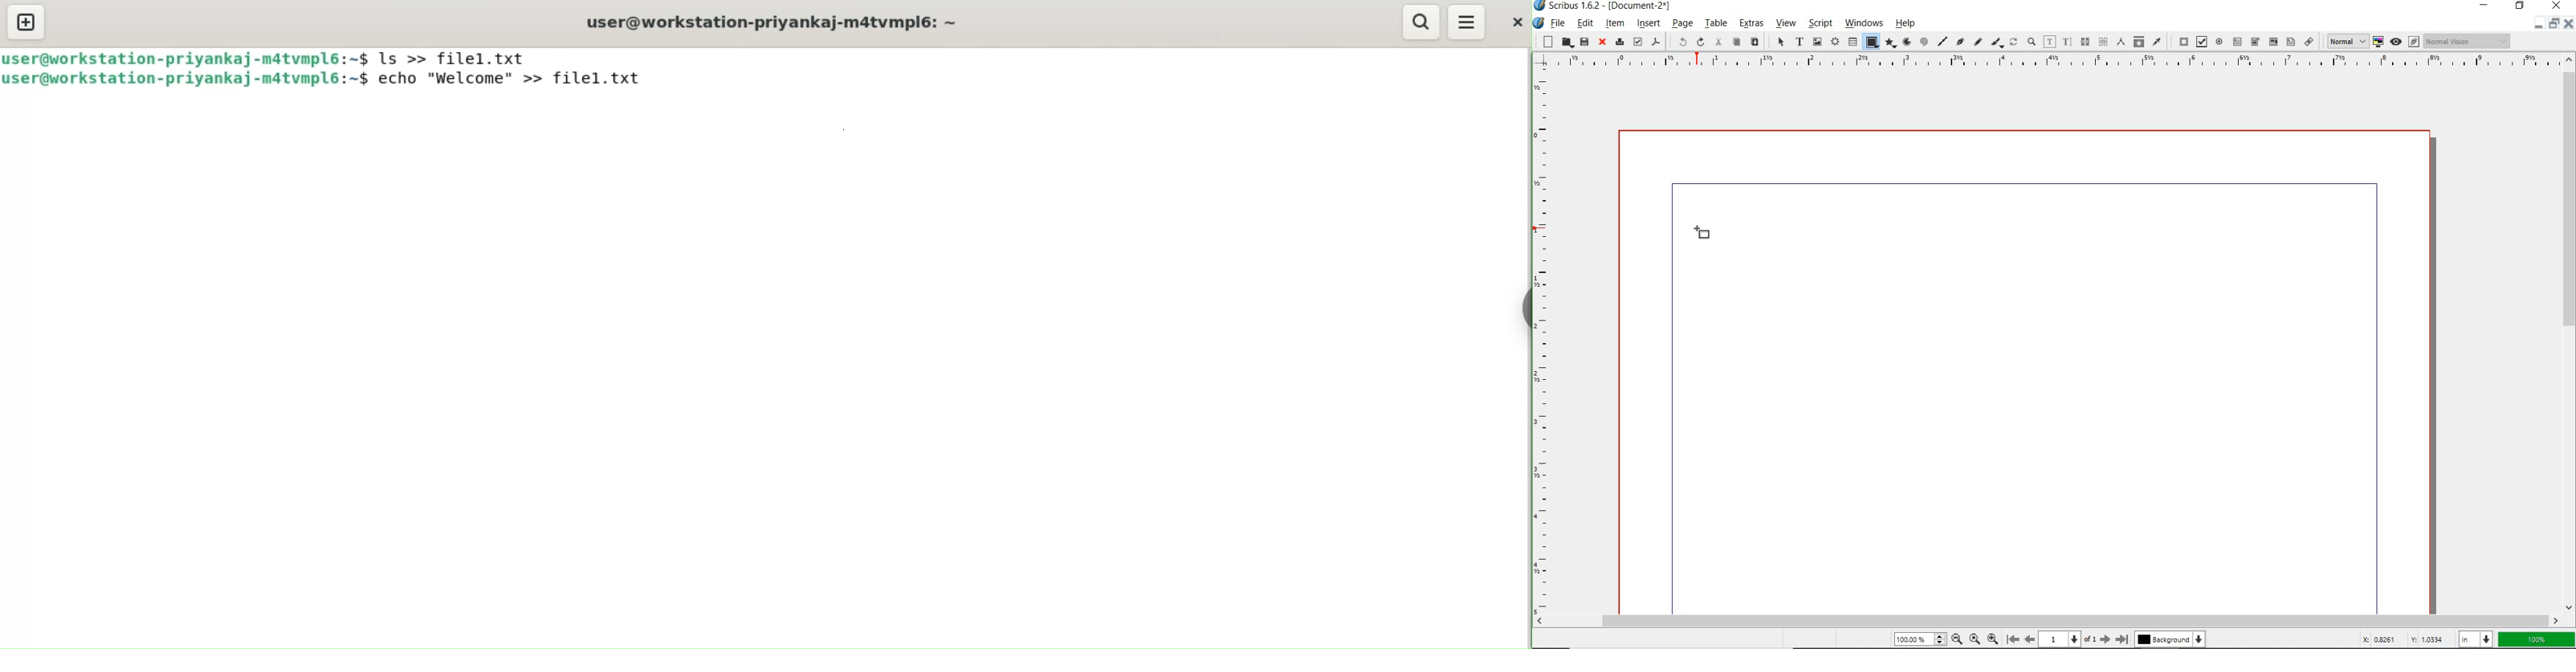 This screenshot has height=672, width=2576. Describe the element at coordinates (2049, 63) in the screenshot. I see `ruler` at that location.